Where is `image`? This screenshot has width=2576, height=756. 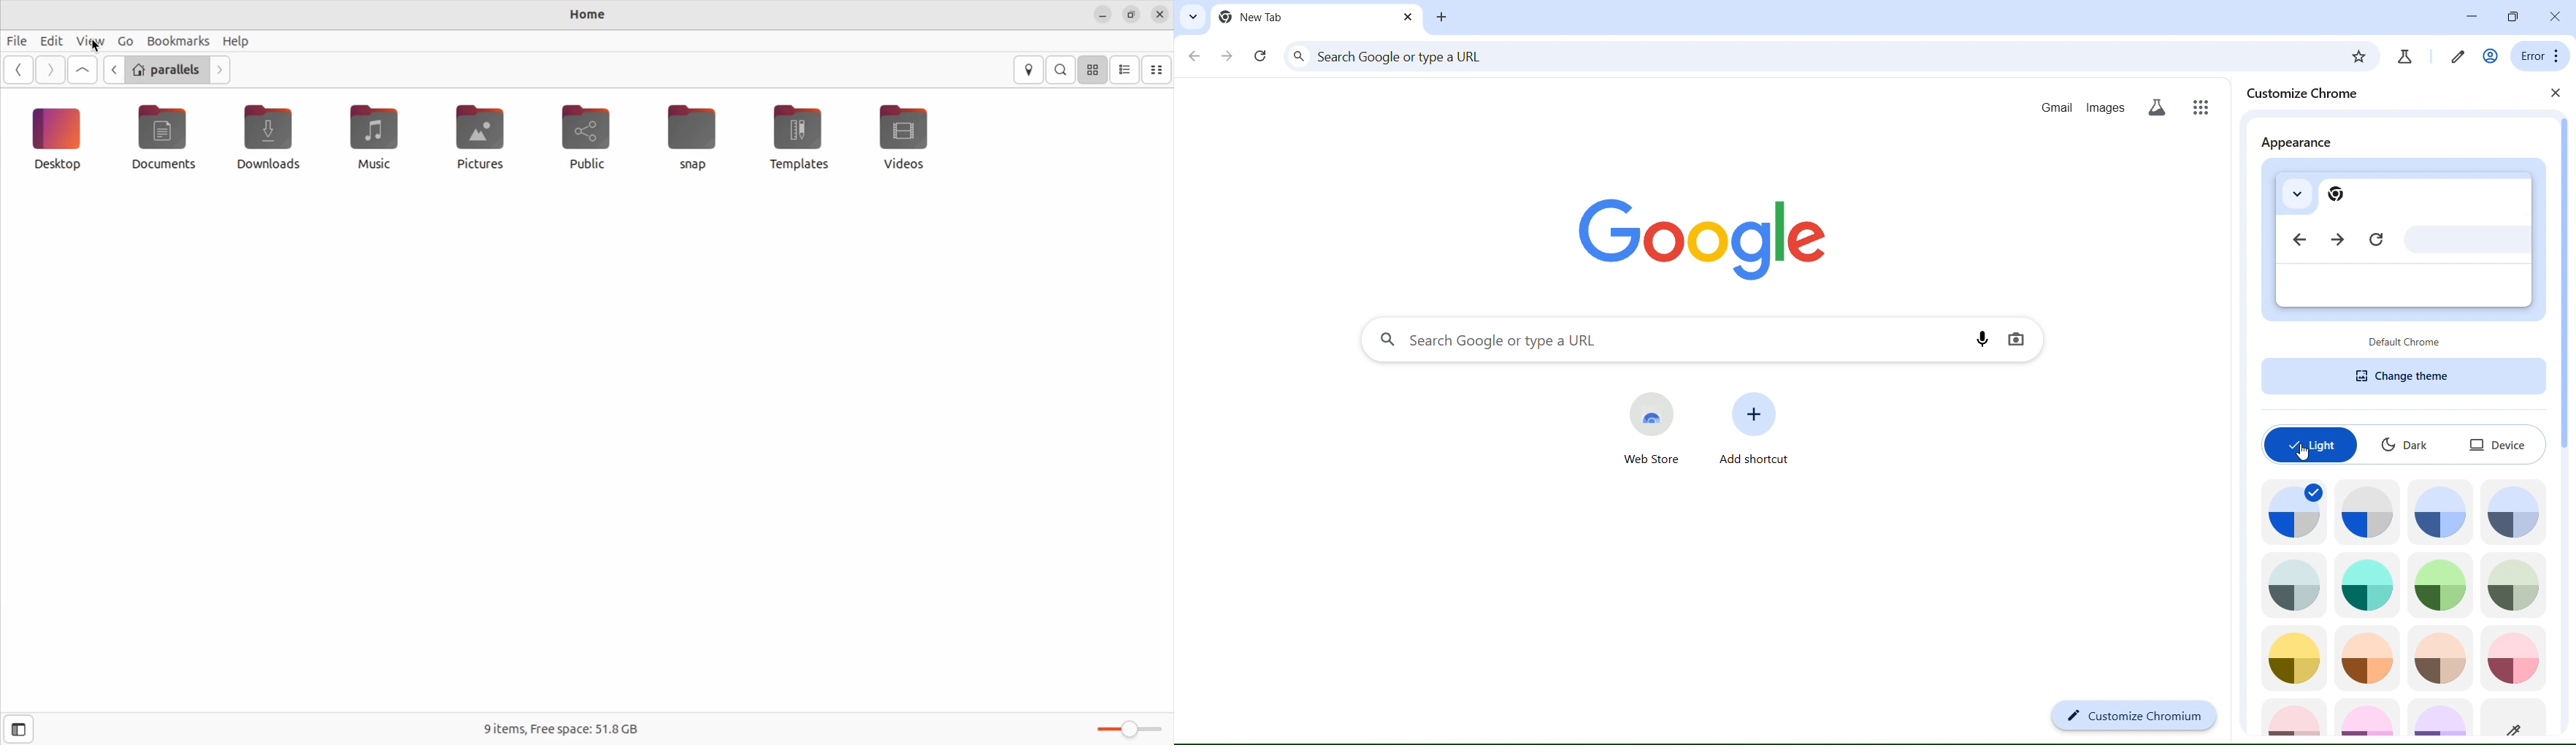 image is located at coordinates (2512, 657).